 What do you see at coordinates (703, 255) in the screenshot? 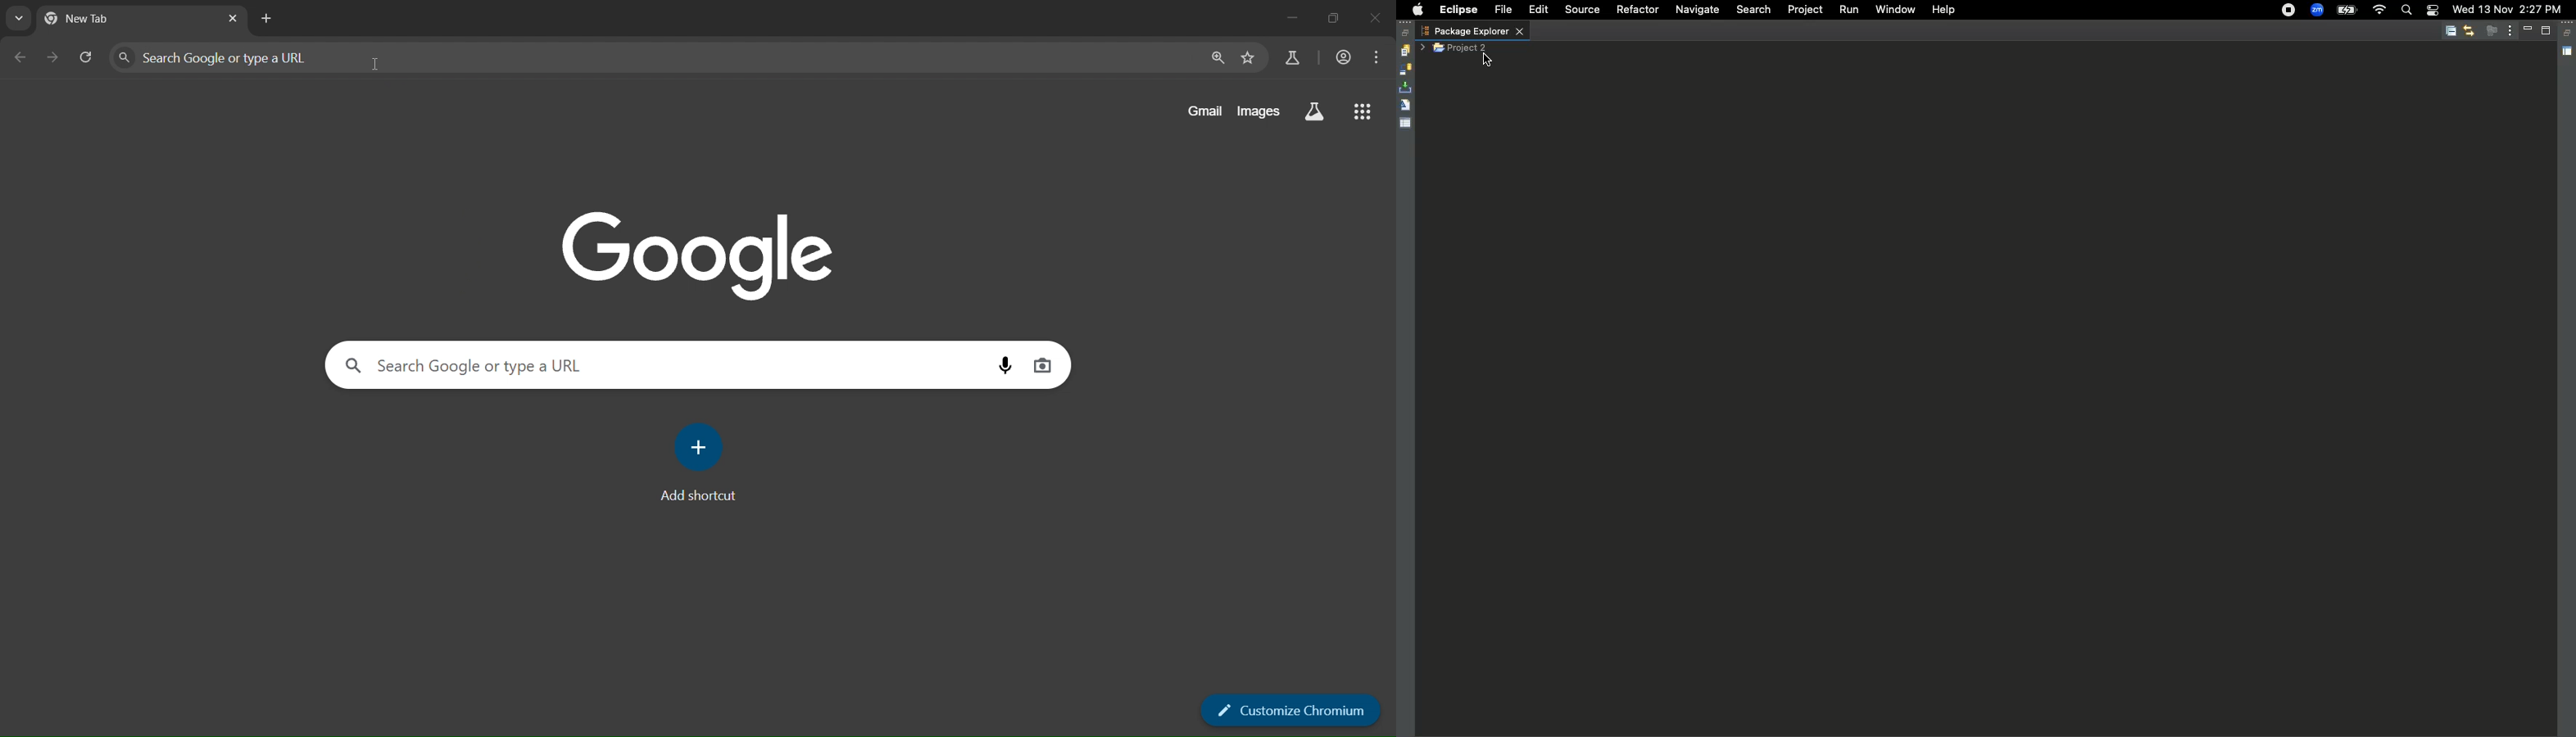
I see `image` at bounding box center [703, 255].